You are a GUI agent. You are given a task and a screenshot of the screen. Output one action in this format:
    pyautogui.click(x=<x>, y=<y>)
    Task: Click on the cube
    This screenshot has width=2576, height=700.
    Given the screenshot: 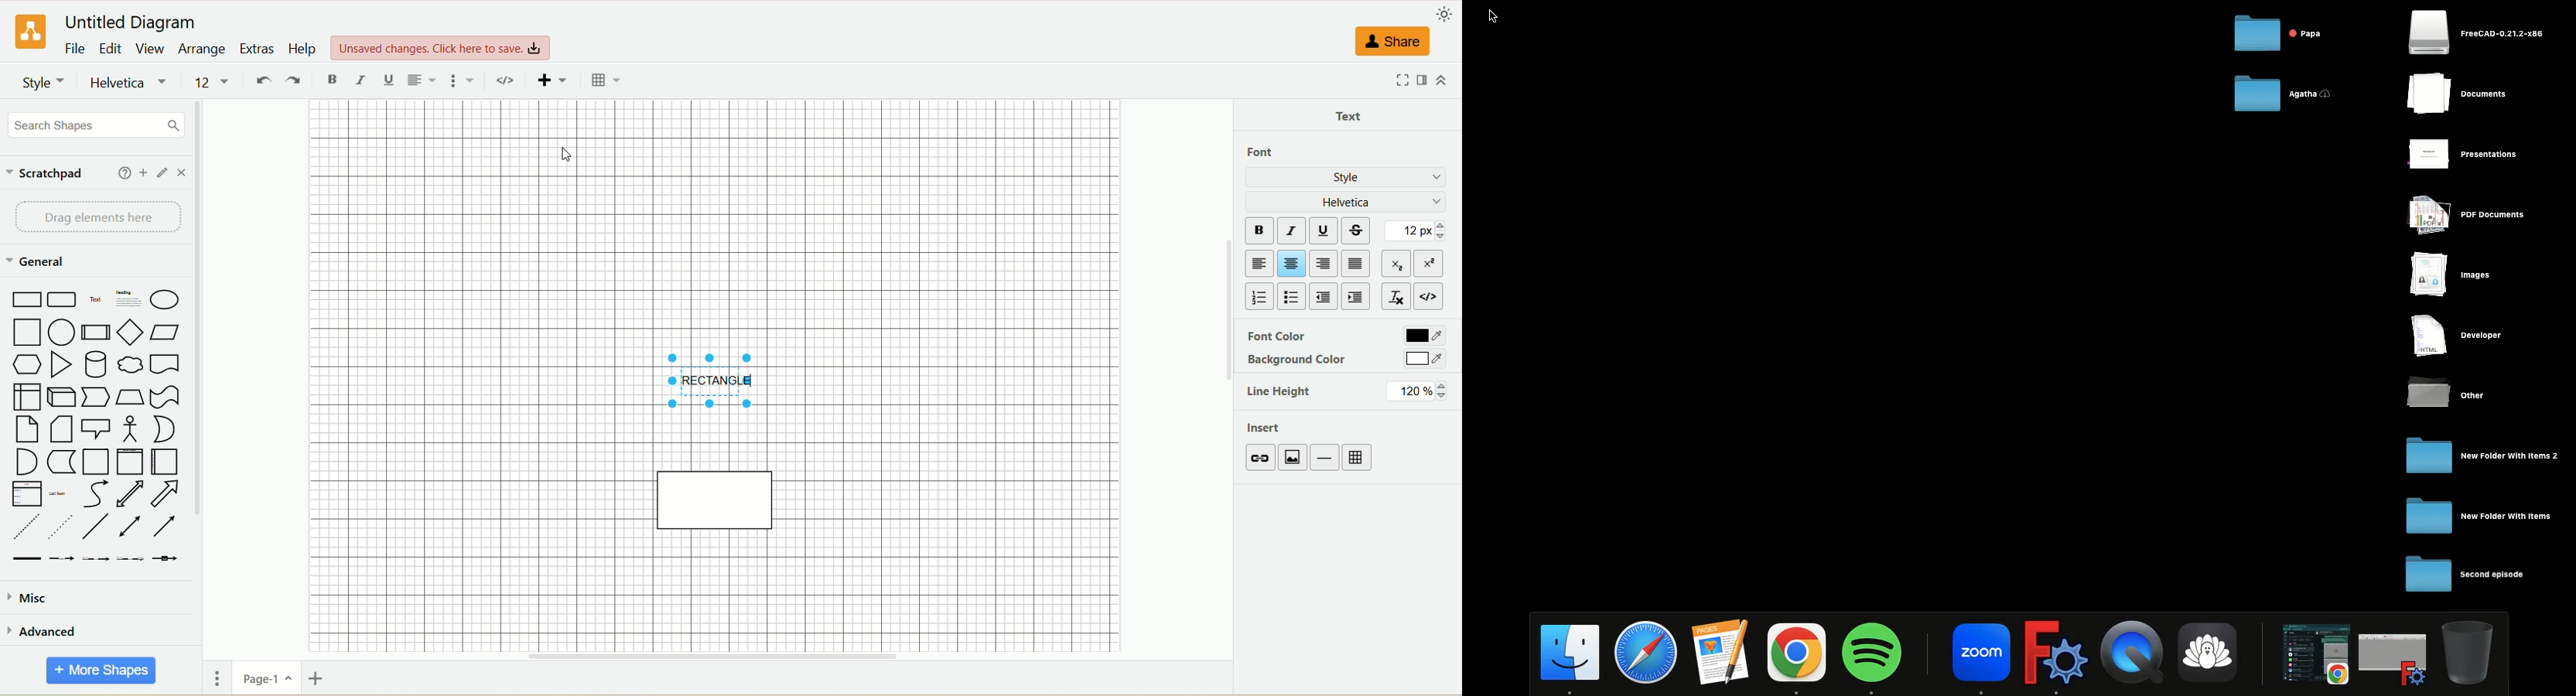 What is the action you would take?
    pyautogui.click(x=64, y=397)
    